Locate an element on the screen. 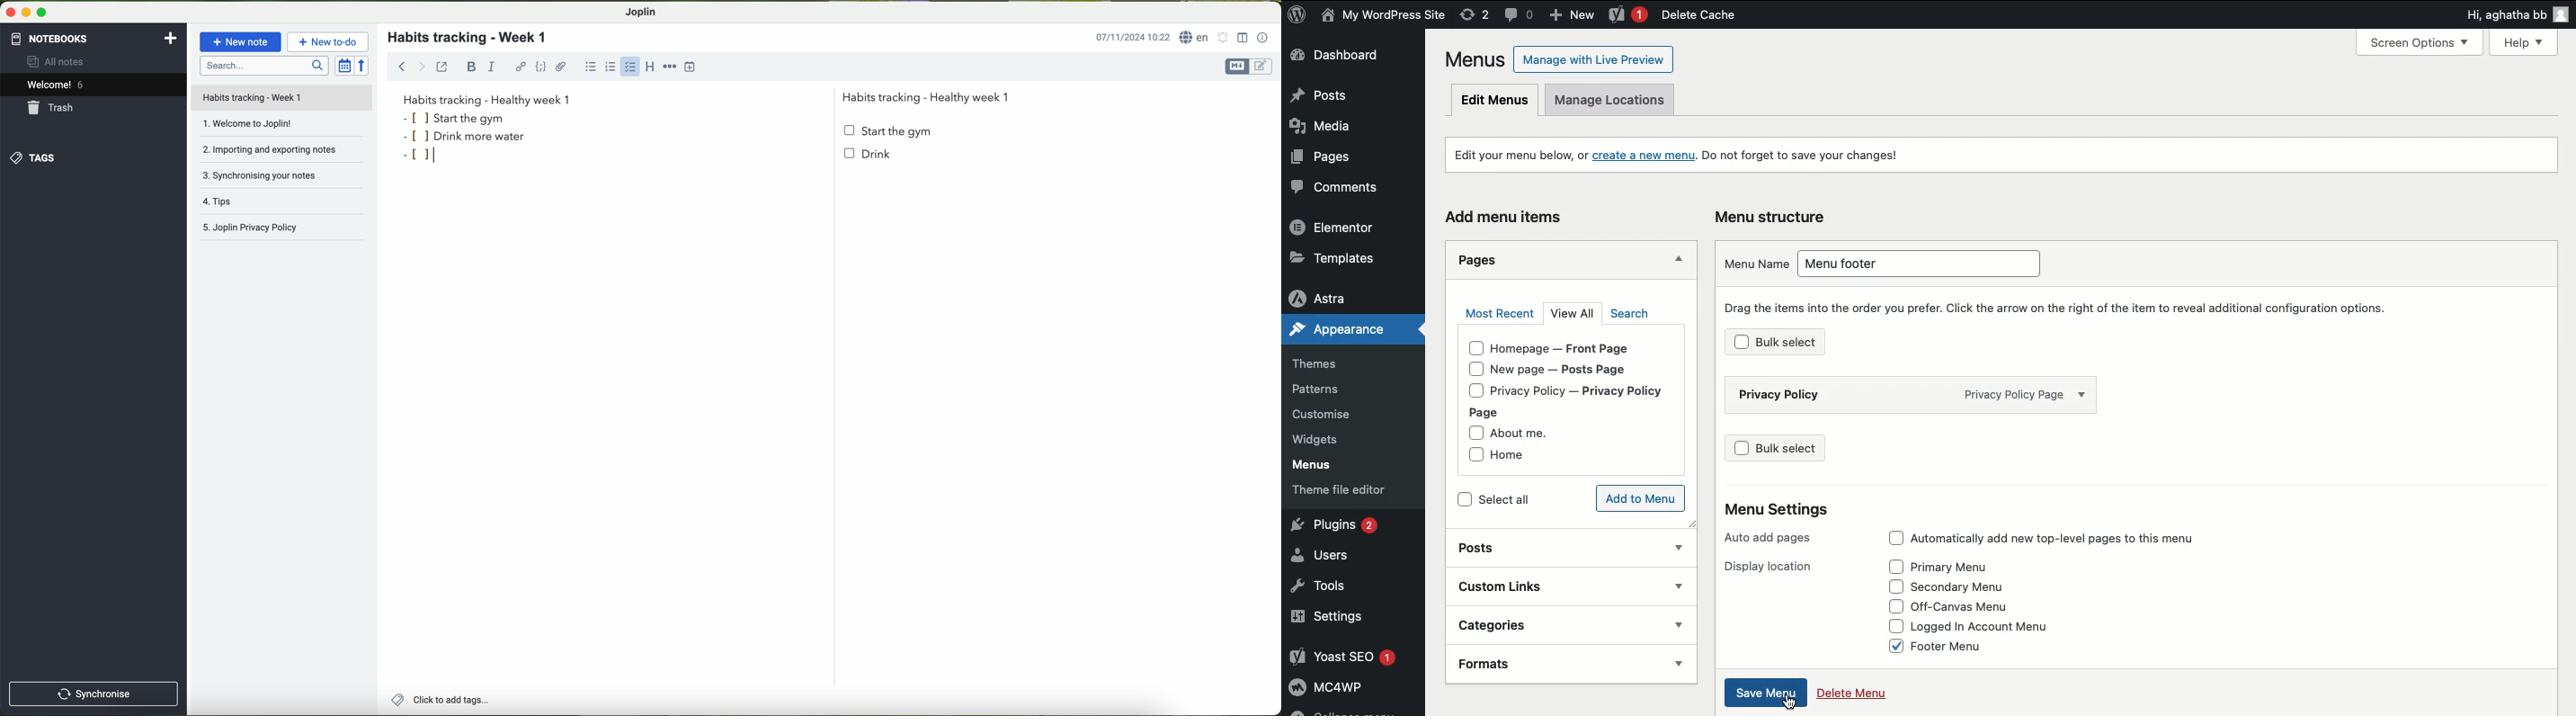 This screenshot has width=2576, height=728. New is located at coordinates (1575, 16).